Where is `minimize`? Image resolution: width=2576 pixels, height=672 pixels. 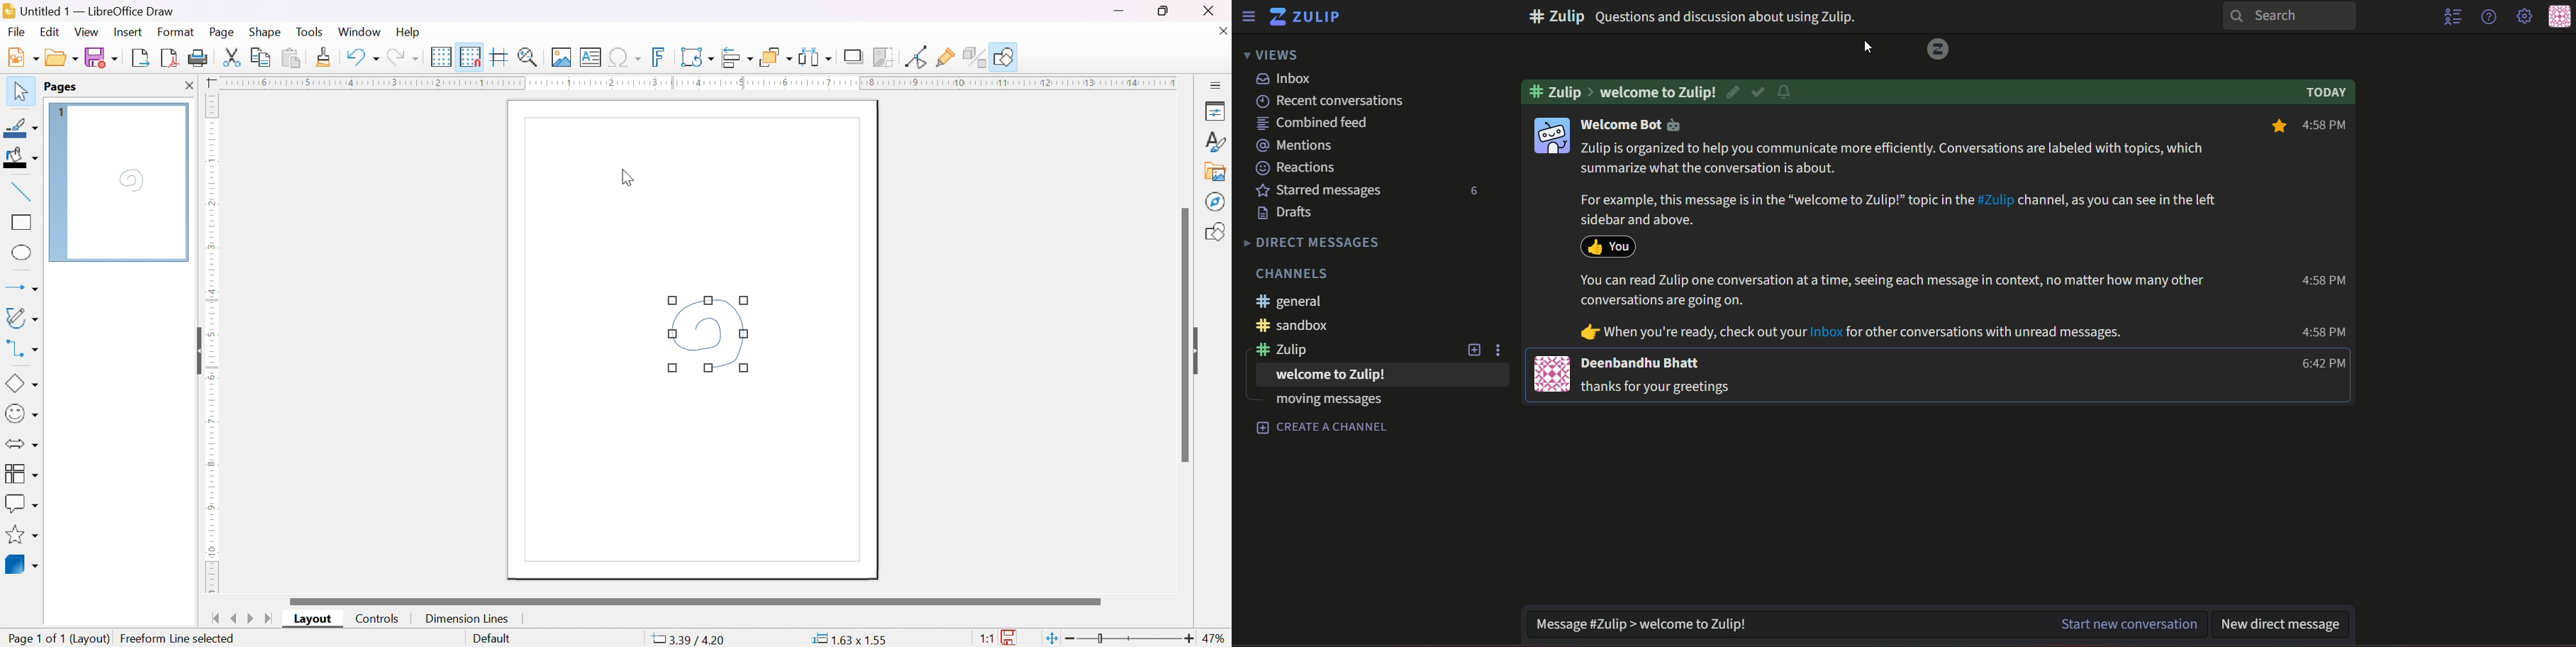
minimize is located at coordinates (1119, 10).